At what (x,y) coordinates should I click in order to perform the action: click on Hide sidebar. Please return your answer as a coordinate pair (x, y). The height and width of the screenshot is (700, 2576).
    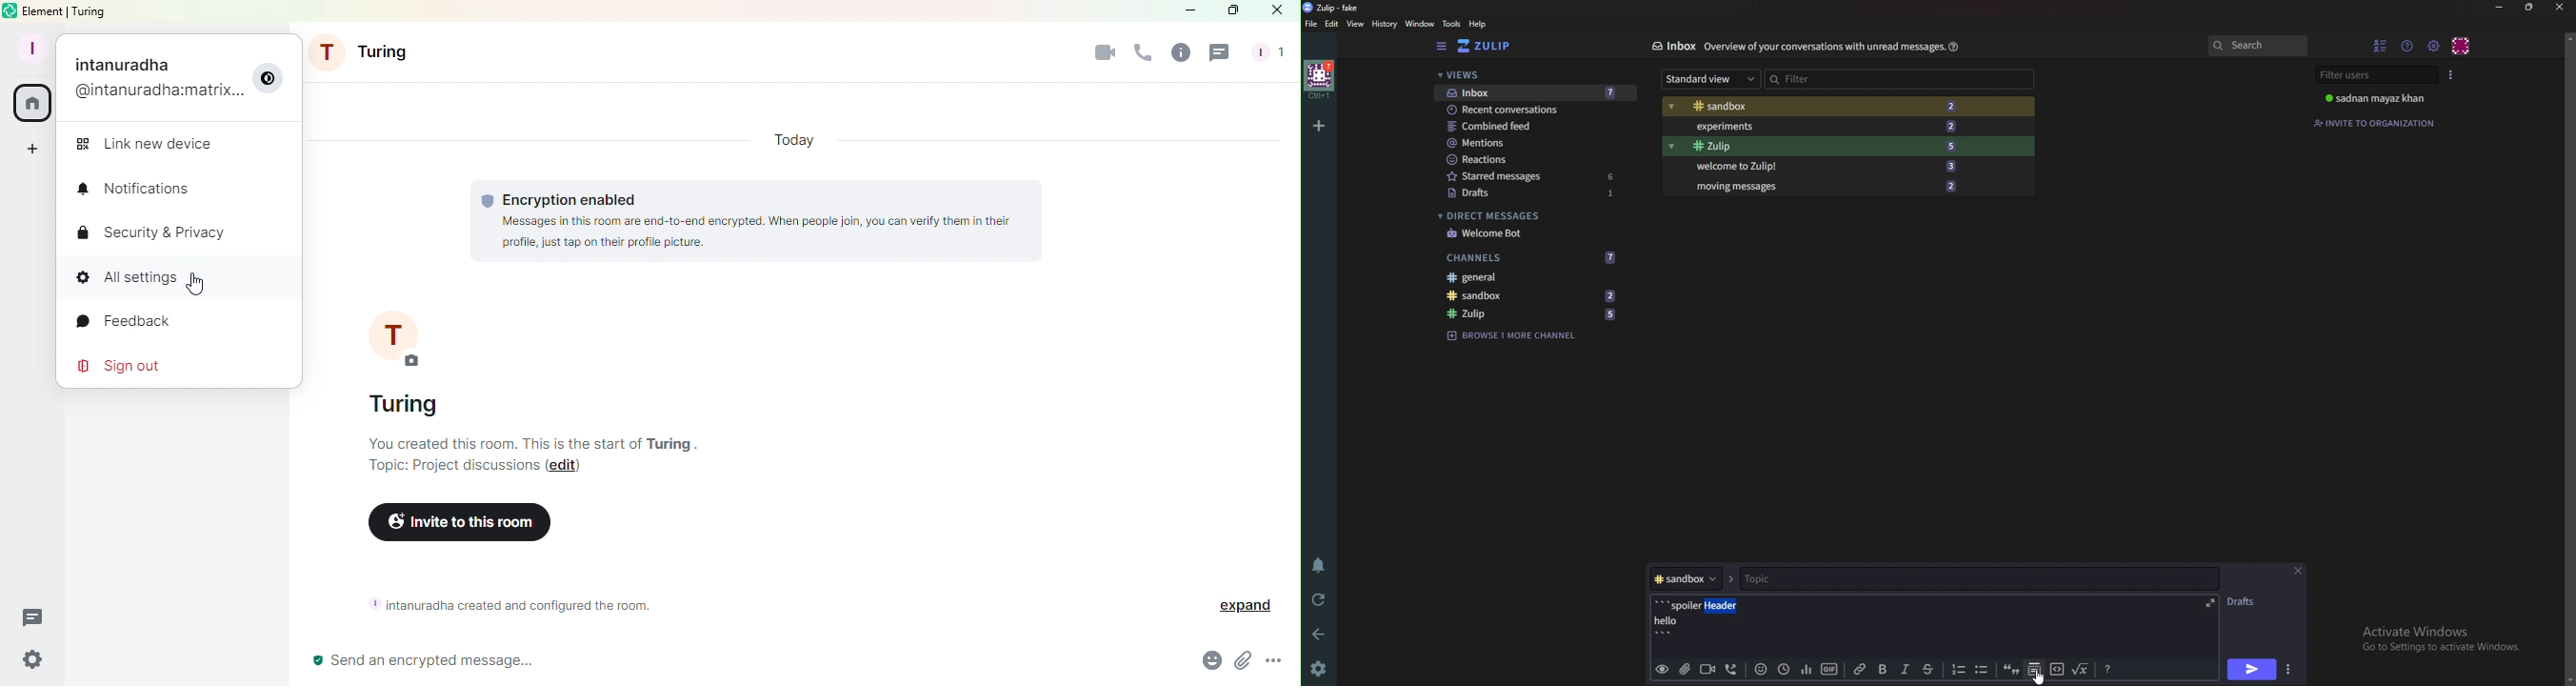
    Looking at the image, I should click on (1442, 47).